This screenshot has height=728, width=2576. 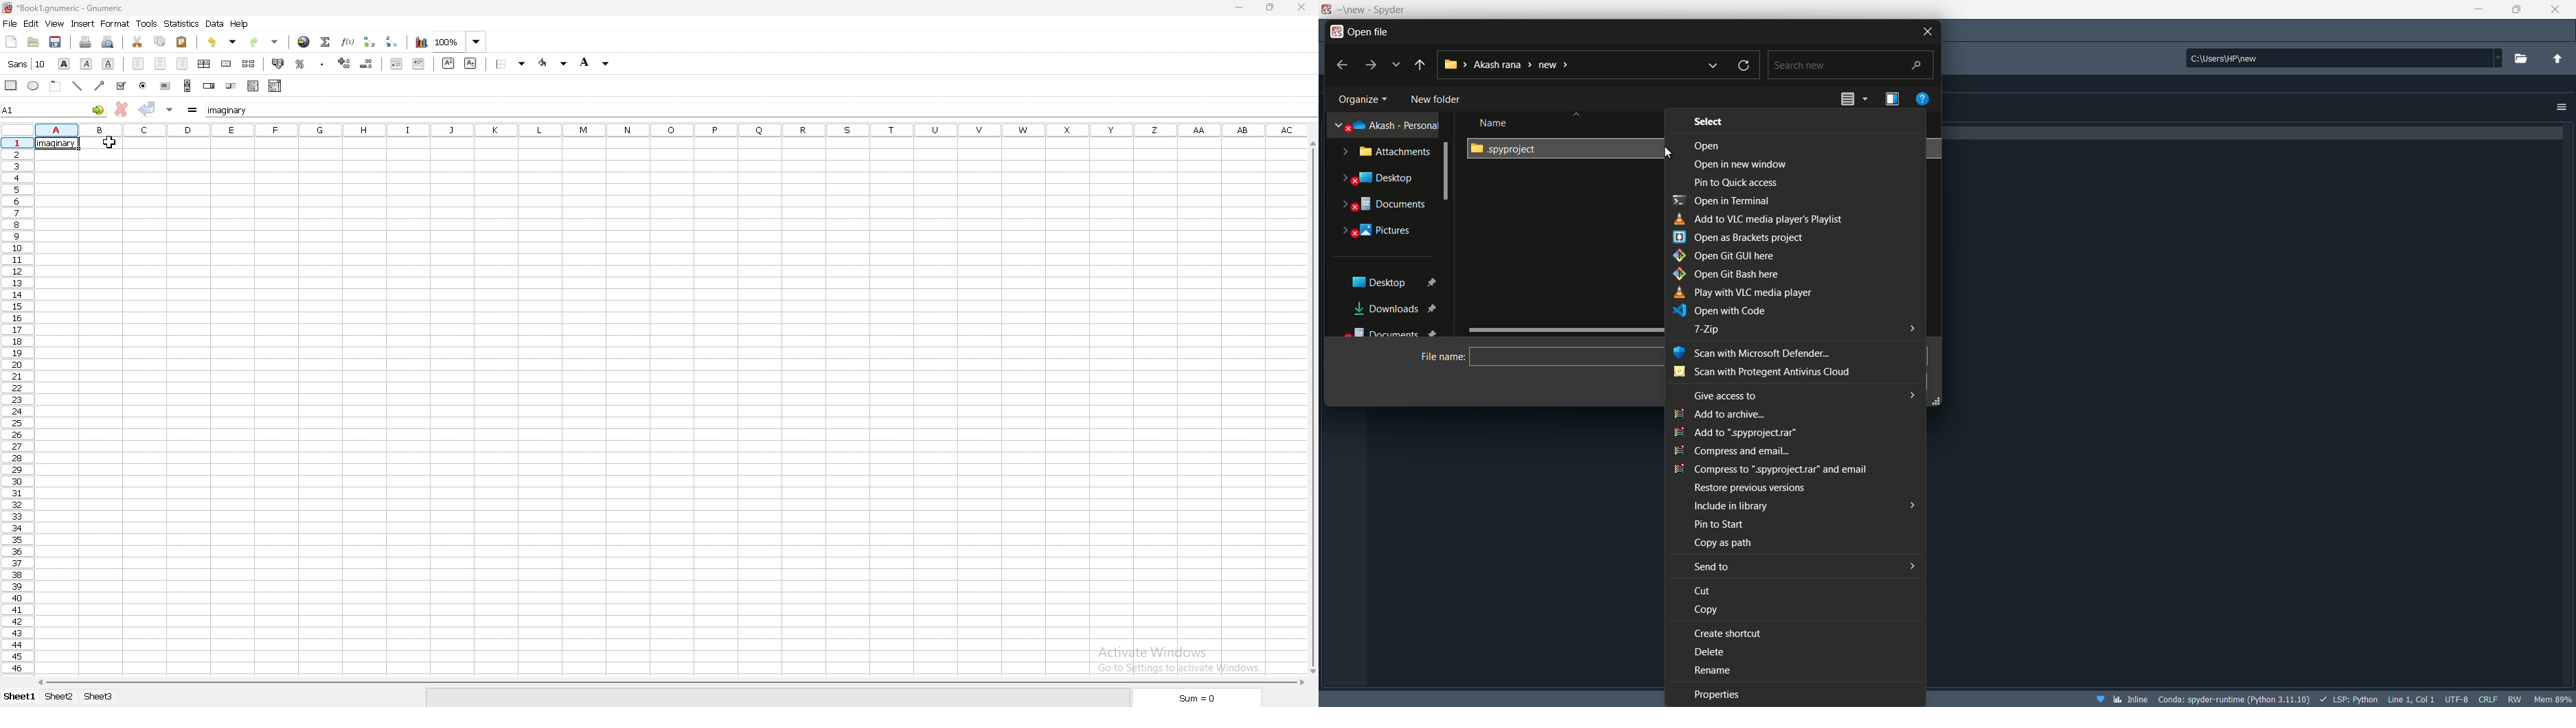 I want to click on minimize, so click(x=2479, y=10).